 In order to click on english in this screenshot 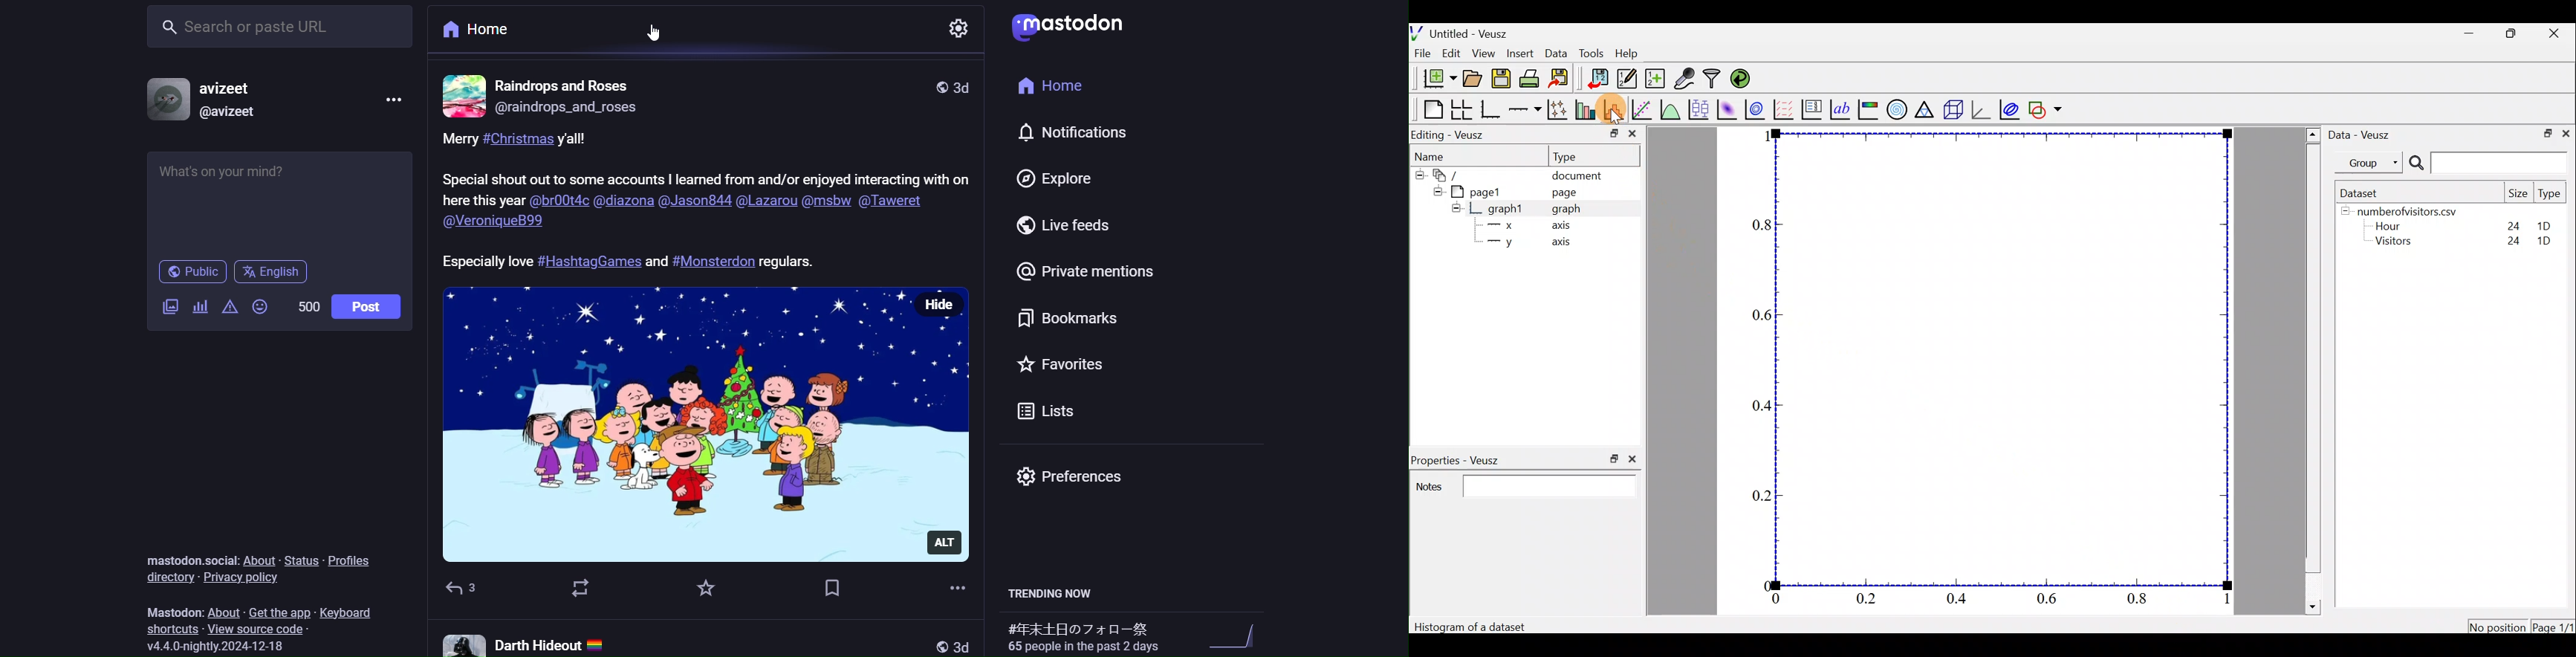, I will do `click(276, 272)`.